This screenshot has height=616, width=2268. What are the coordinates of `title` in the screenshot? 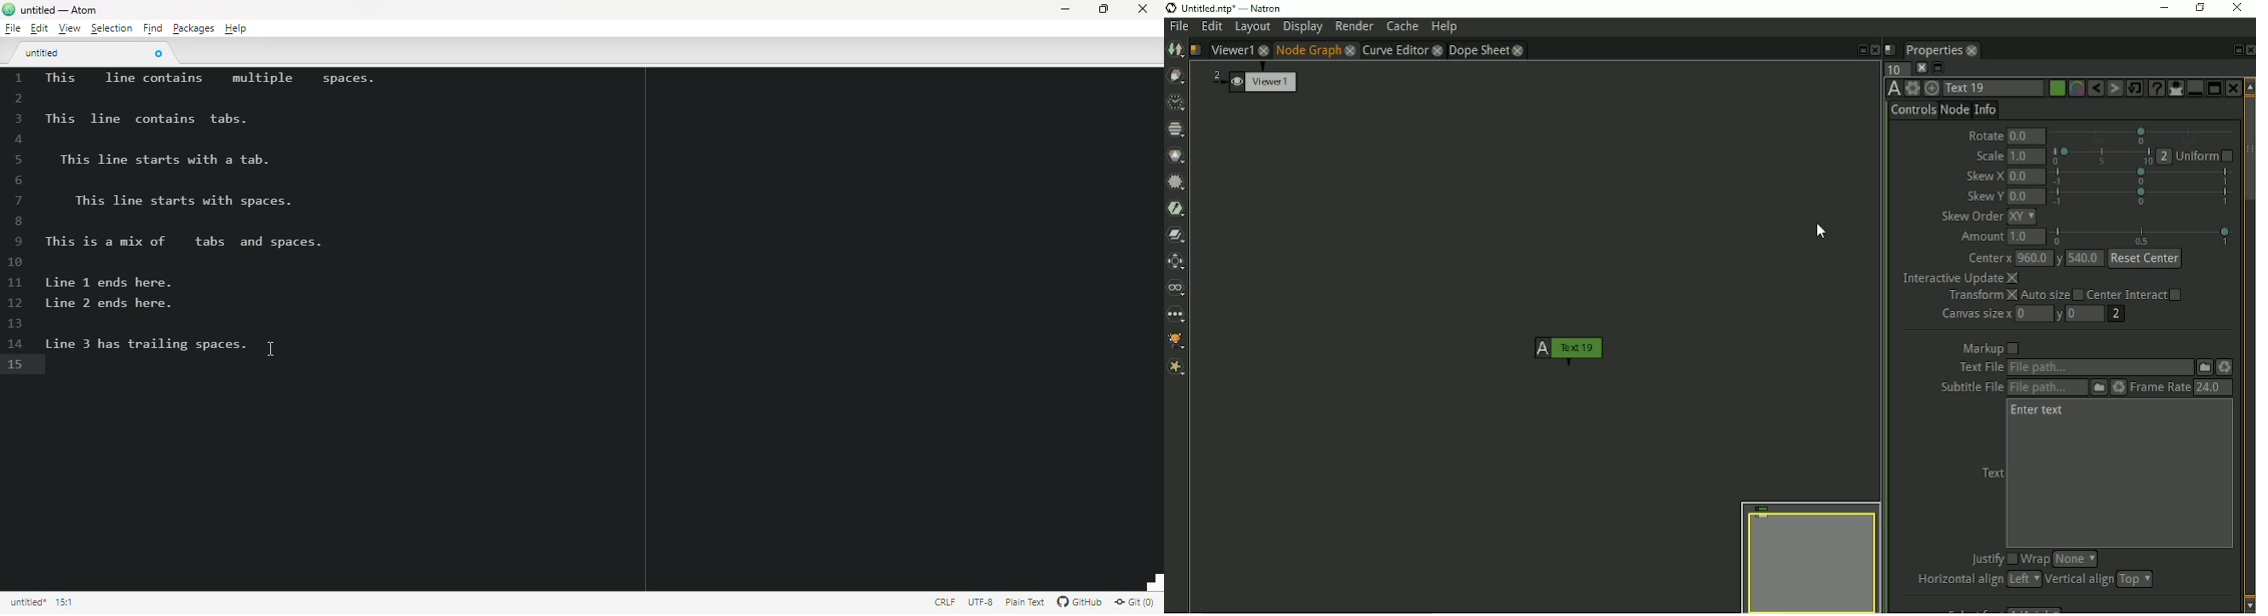 It's located at (59, 10).